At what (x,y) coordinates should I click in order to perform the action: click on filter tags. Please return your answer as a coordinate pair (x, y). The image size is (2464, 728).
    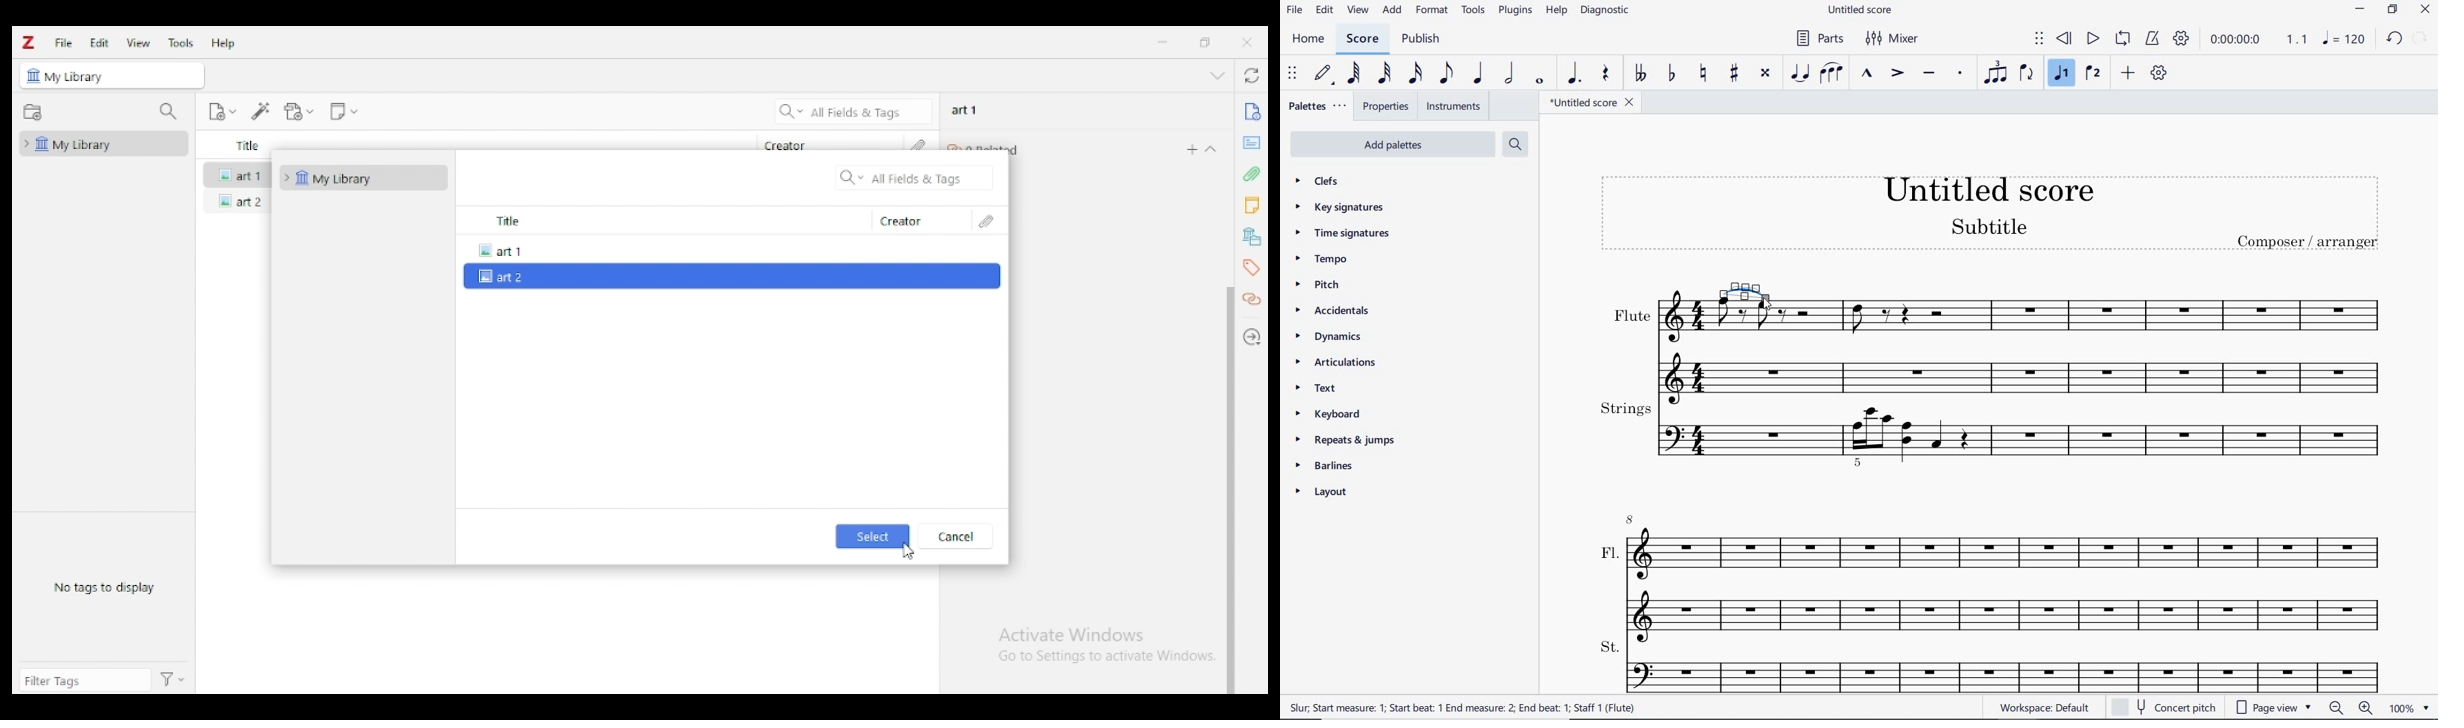
    Looking at the image, I should click on (85, 680).